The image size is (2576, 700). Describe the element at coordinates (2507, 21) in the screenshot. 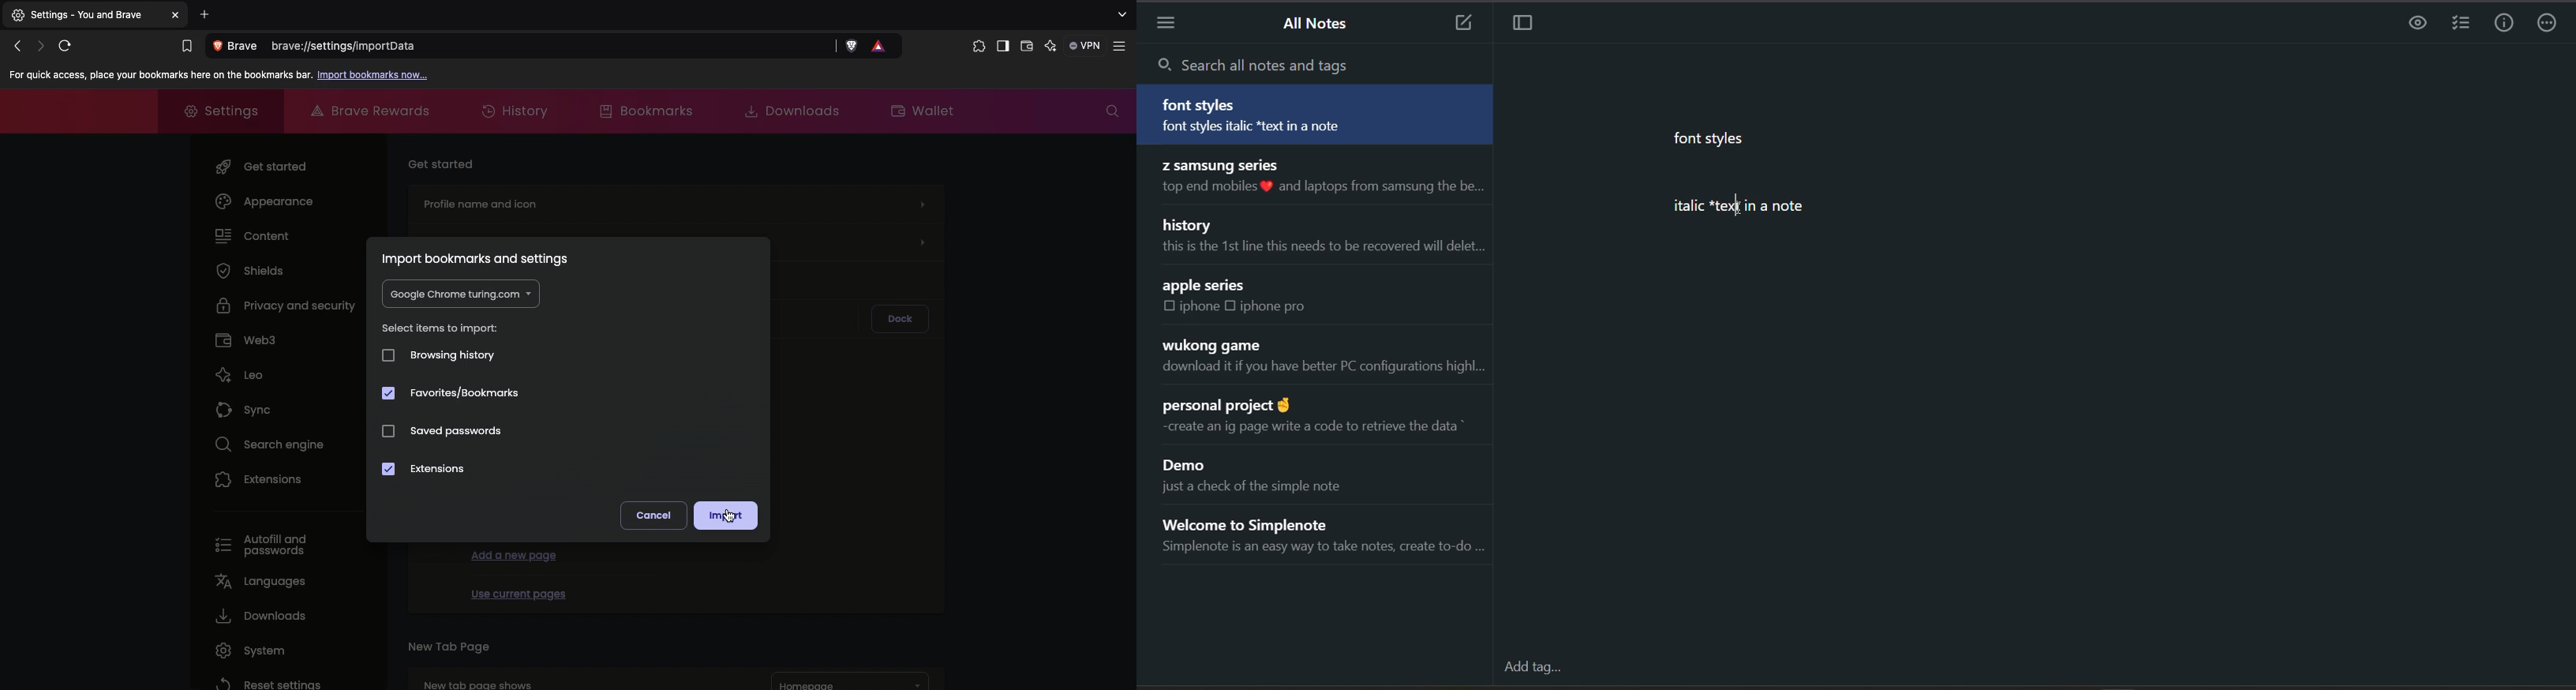

I see `info` at that location.